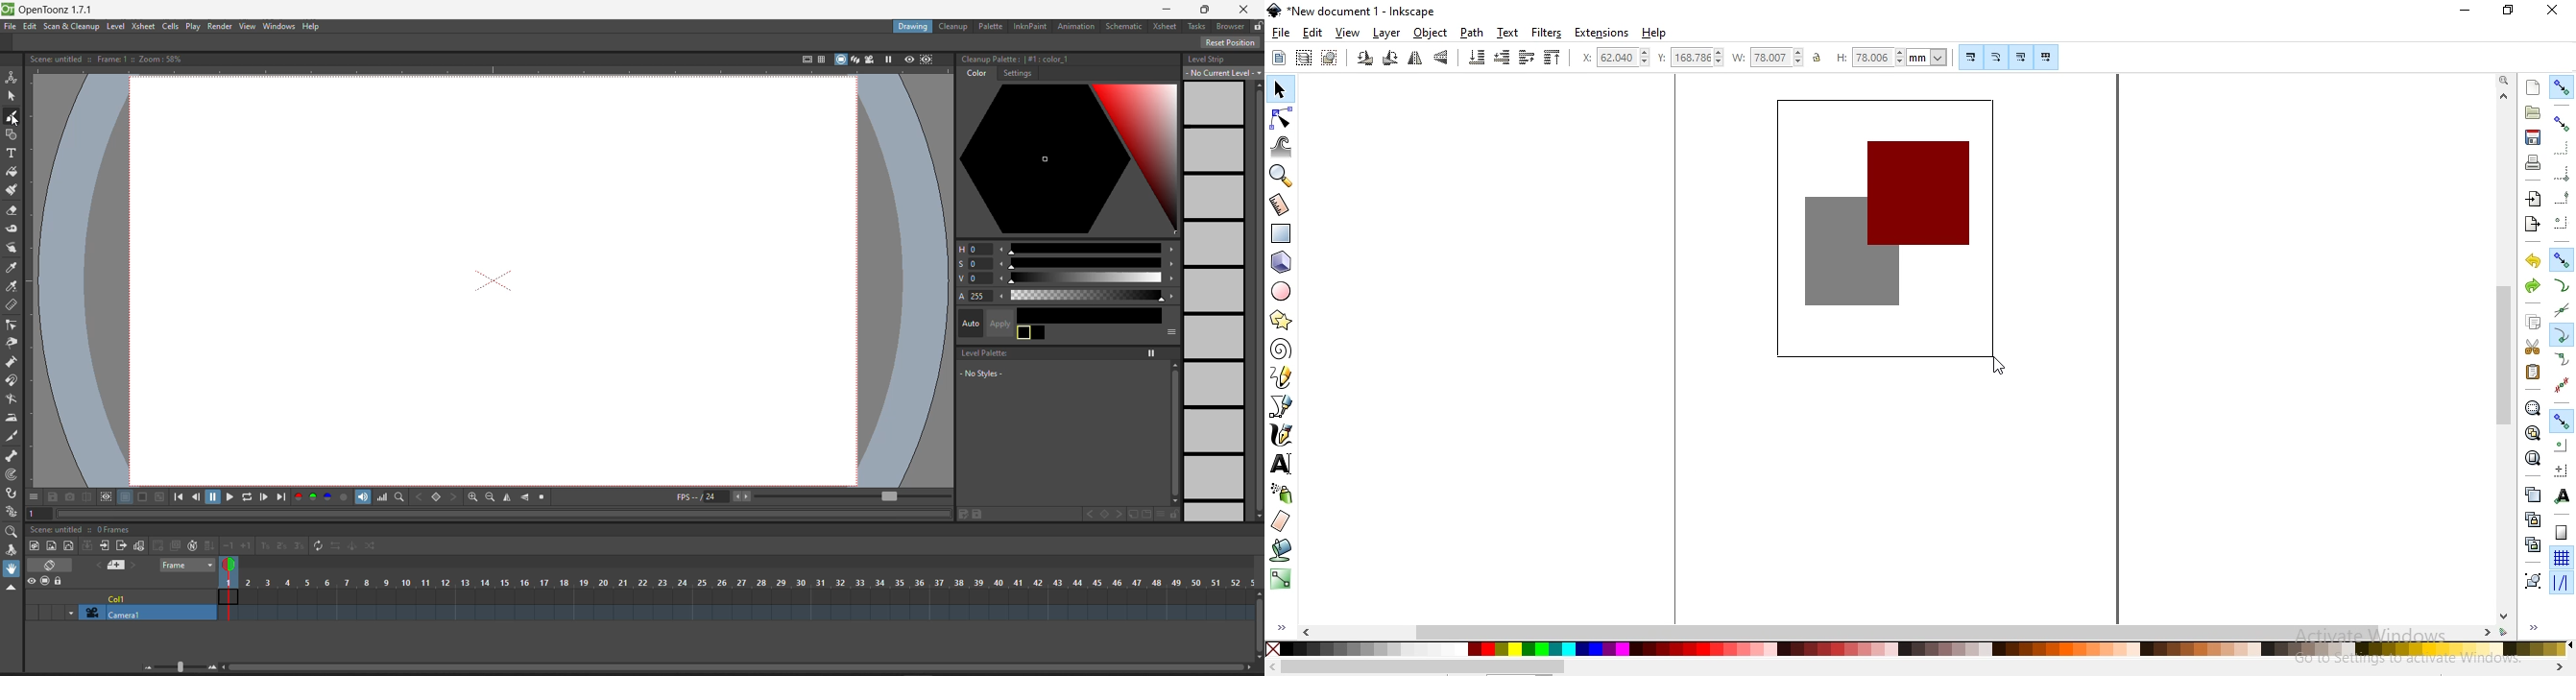  I want to click on saturation, so click(972, 266).